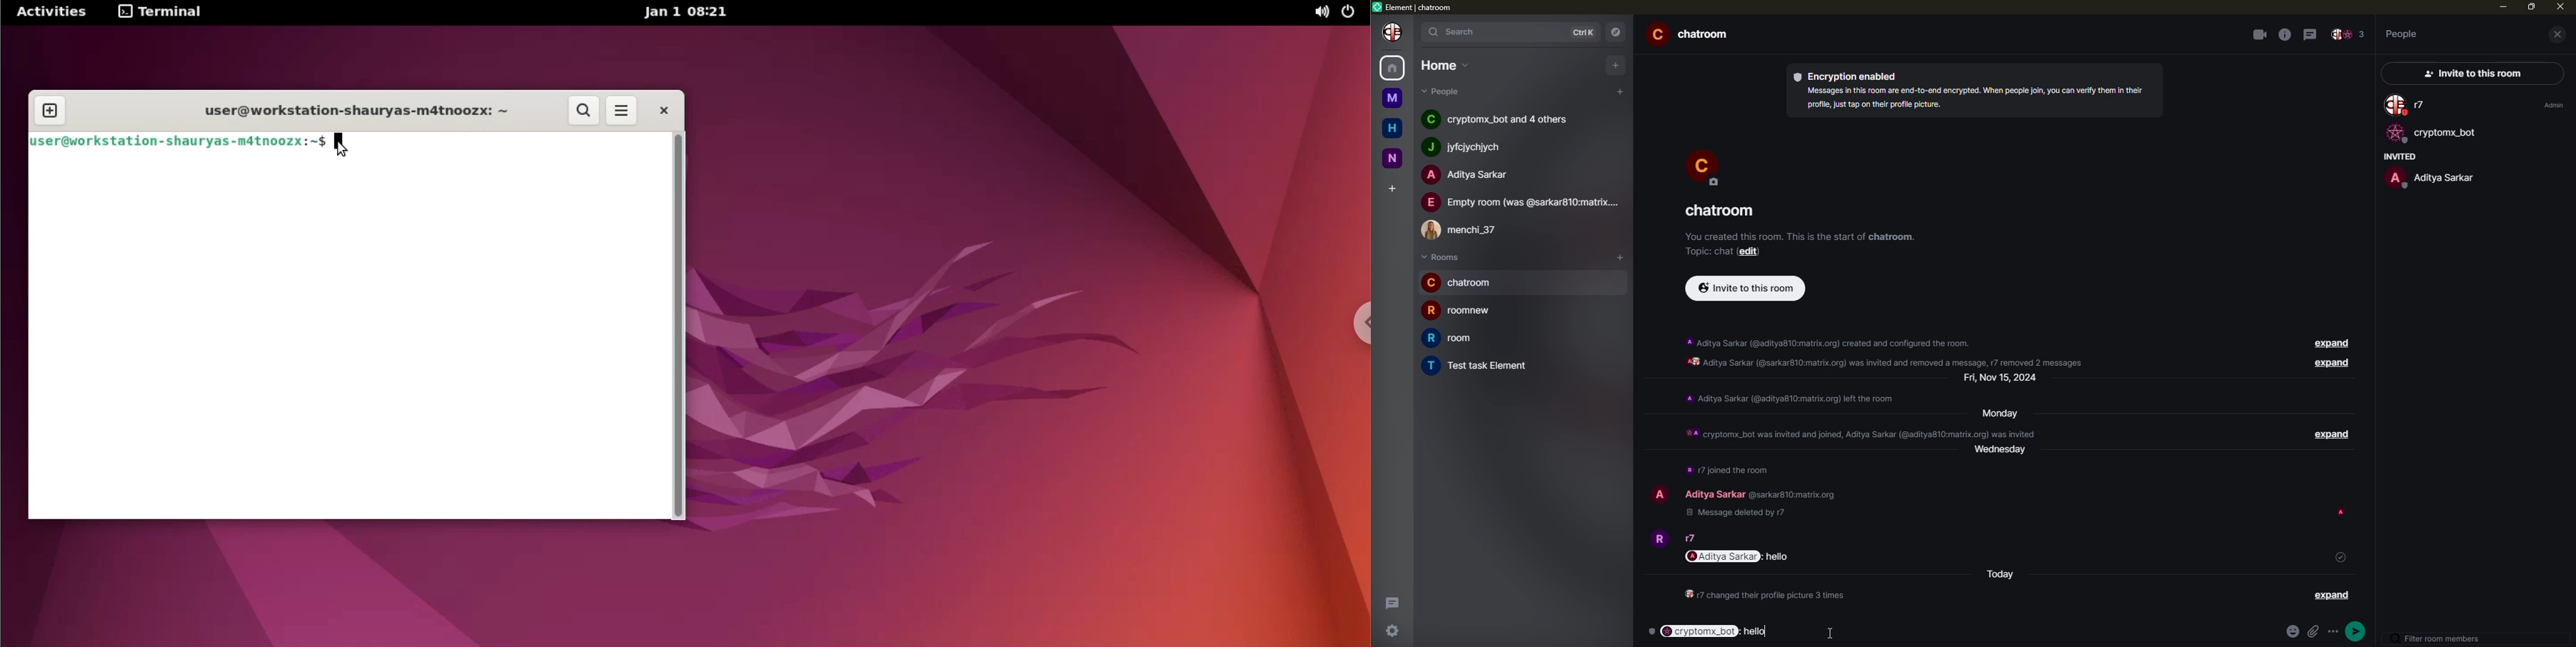  I want to click on info, so click(1800, 236).